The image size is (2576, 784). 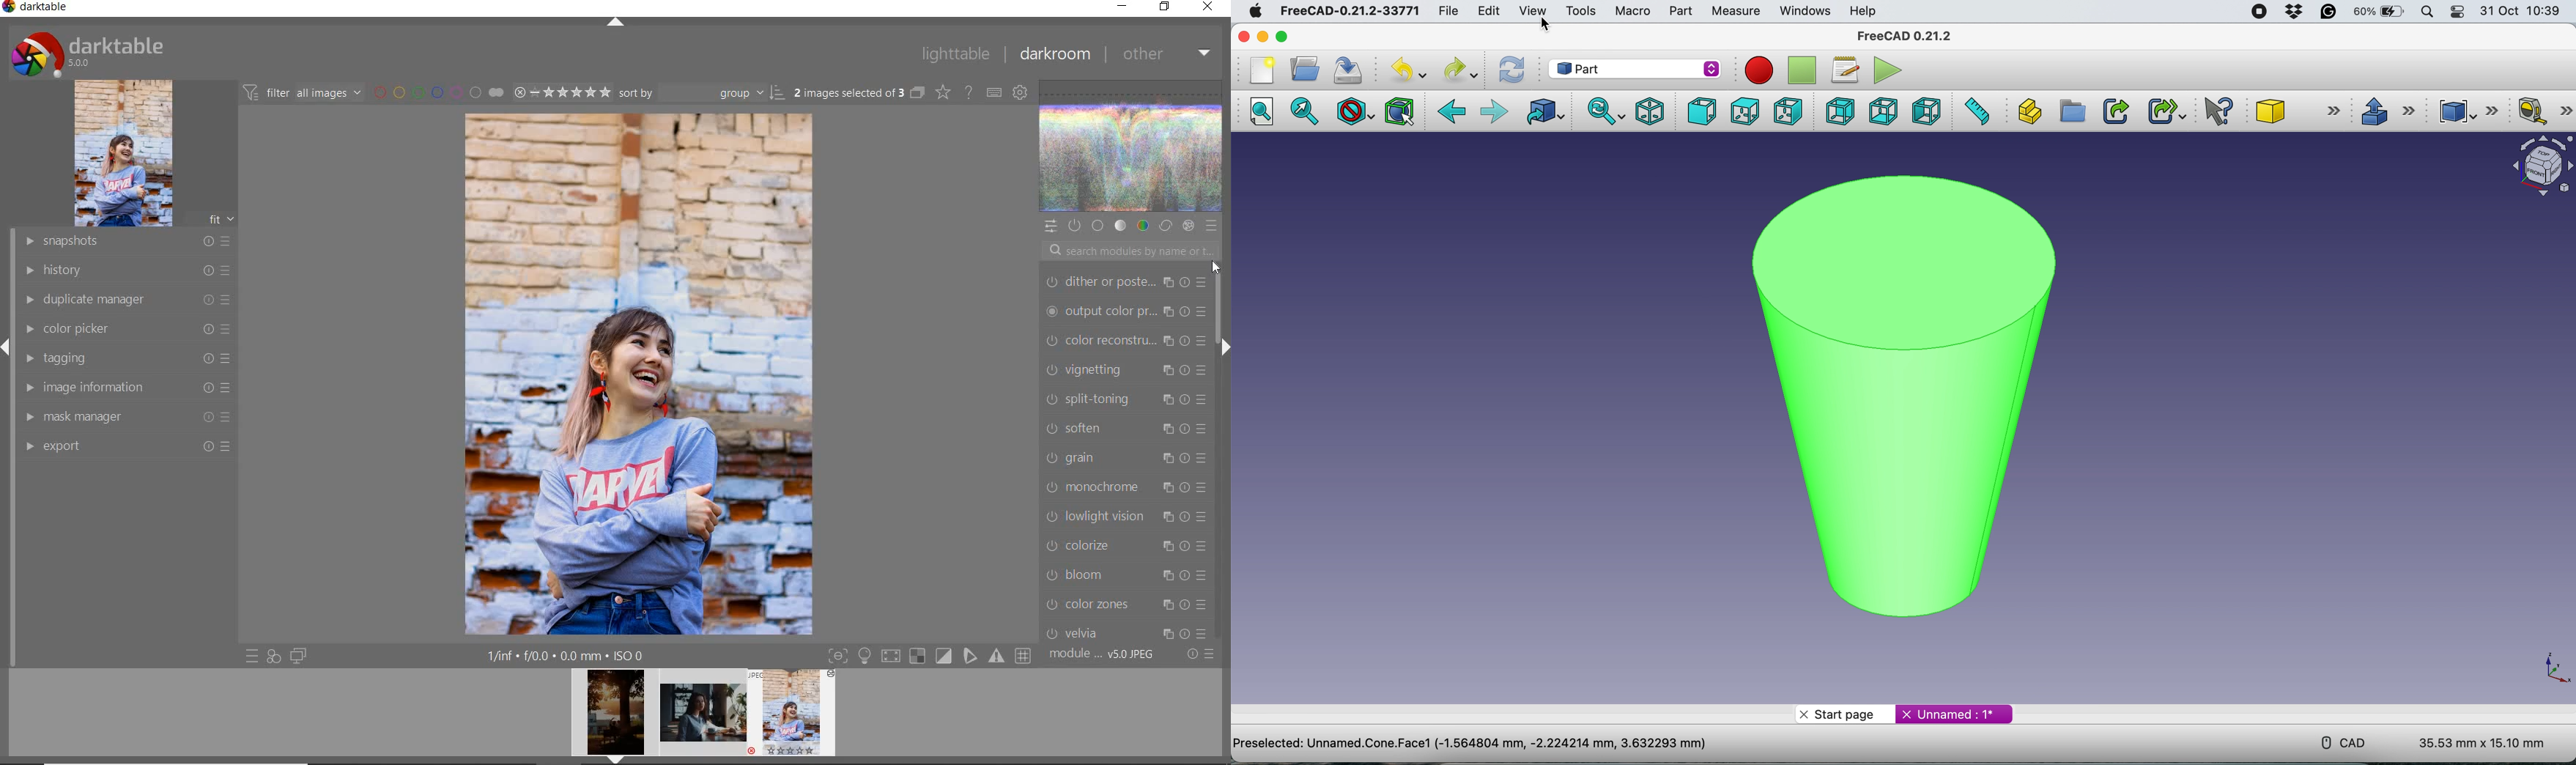 I want to click on whats this, so click(x=2214, y=112).